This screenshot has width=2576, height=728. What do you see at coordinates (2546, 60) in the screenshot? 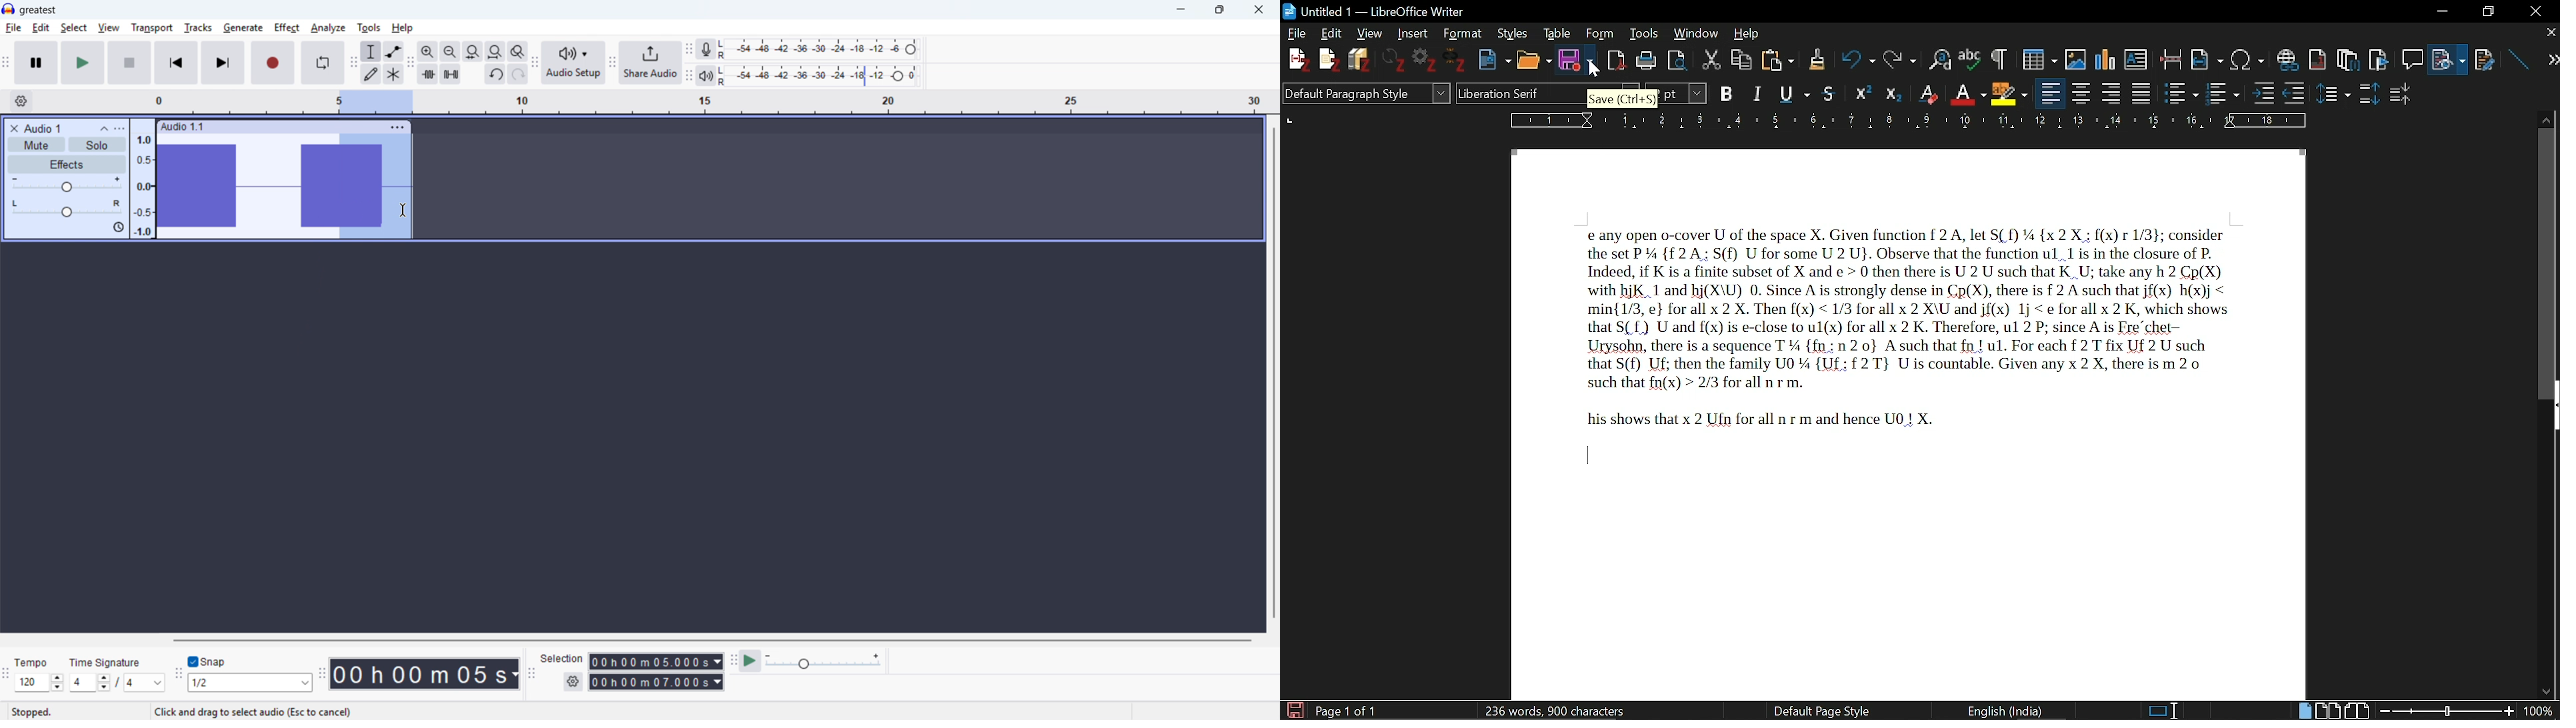
I see `next` at bounding box center [2546, 60].